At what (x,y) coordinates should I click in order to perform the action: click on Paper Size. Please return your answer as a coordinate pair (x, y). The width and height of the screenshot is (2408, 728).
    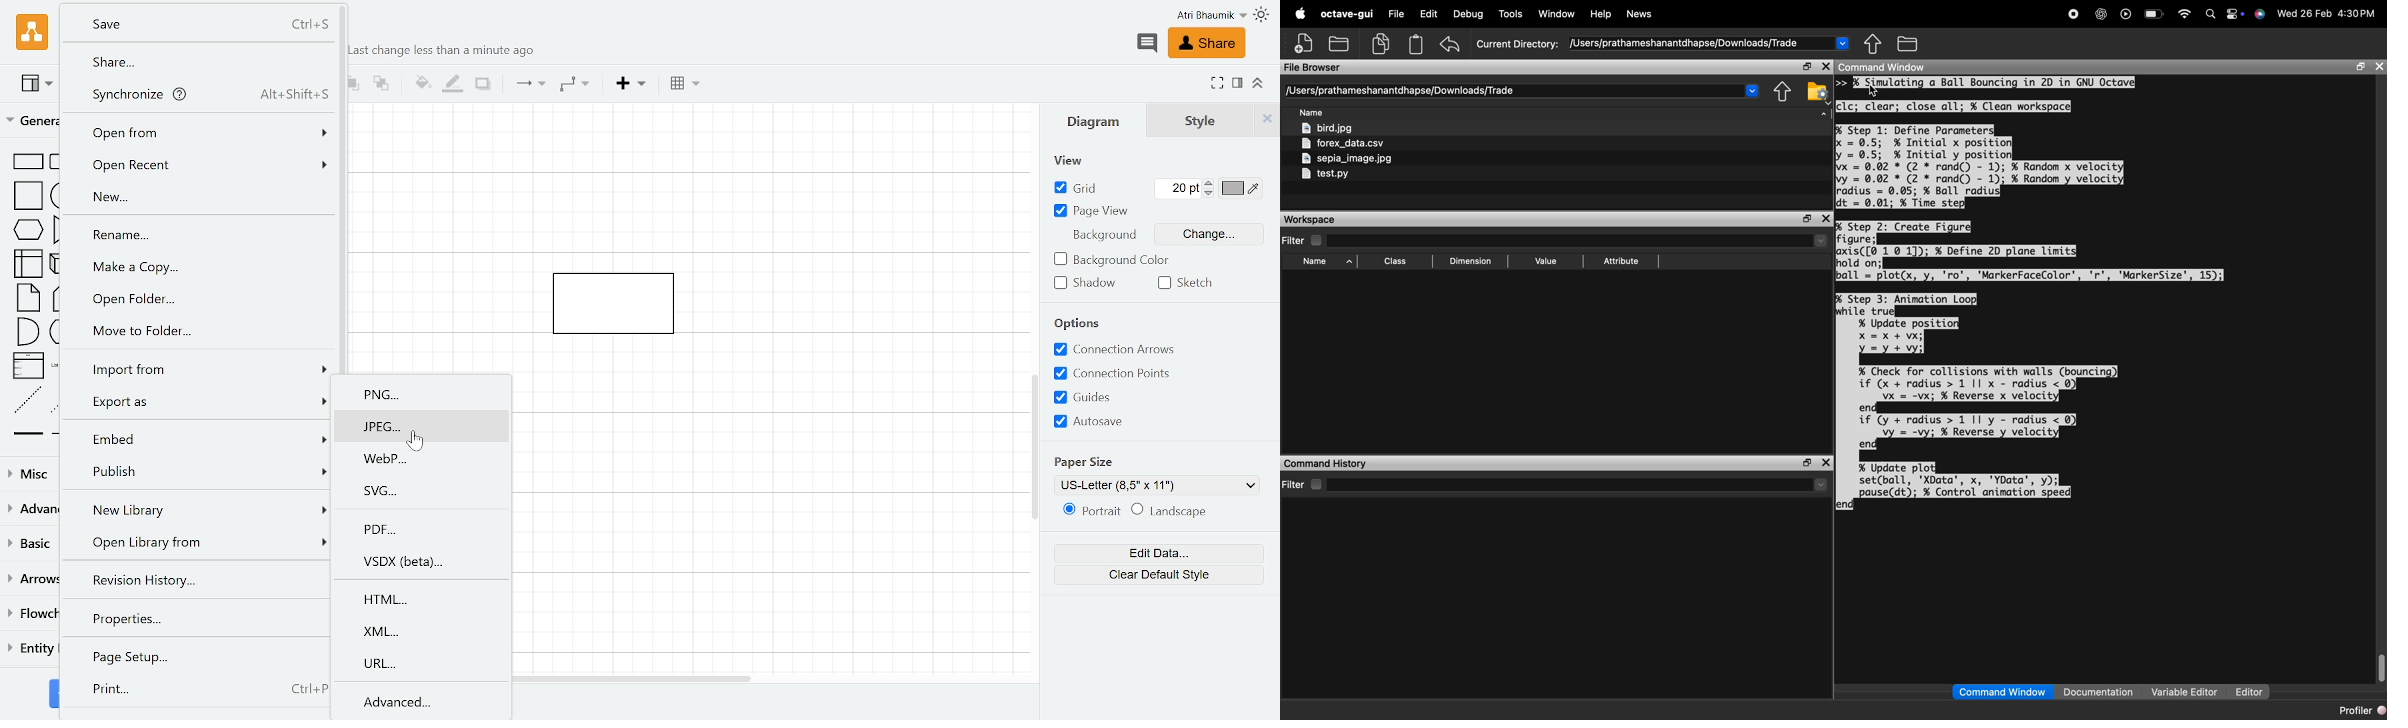
    Looking at the image, I should click on (1083, 460).